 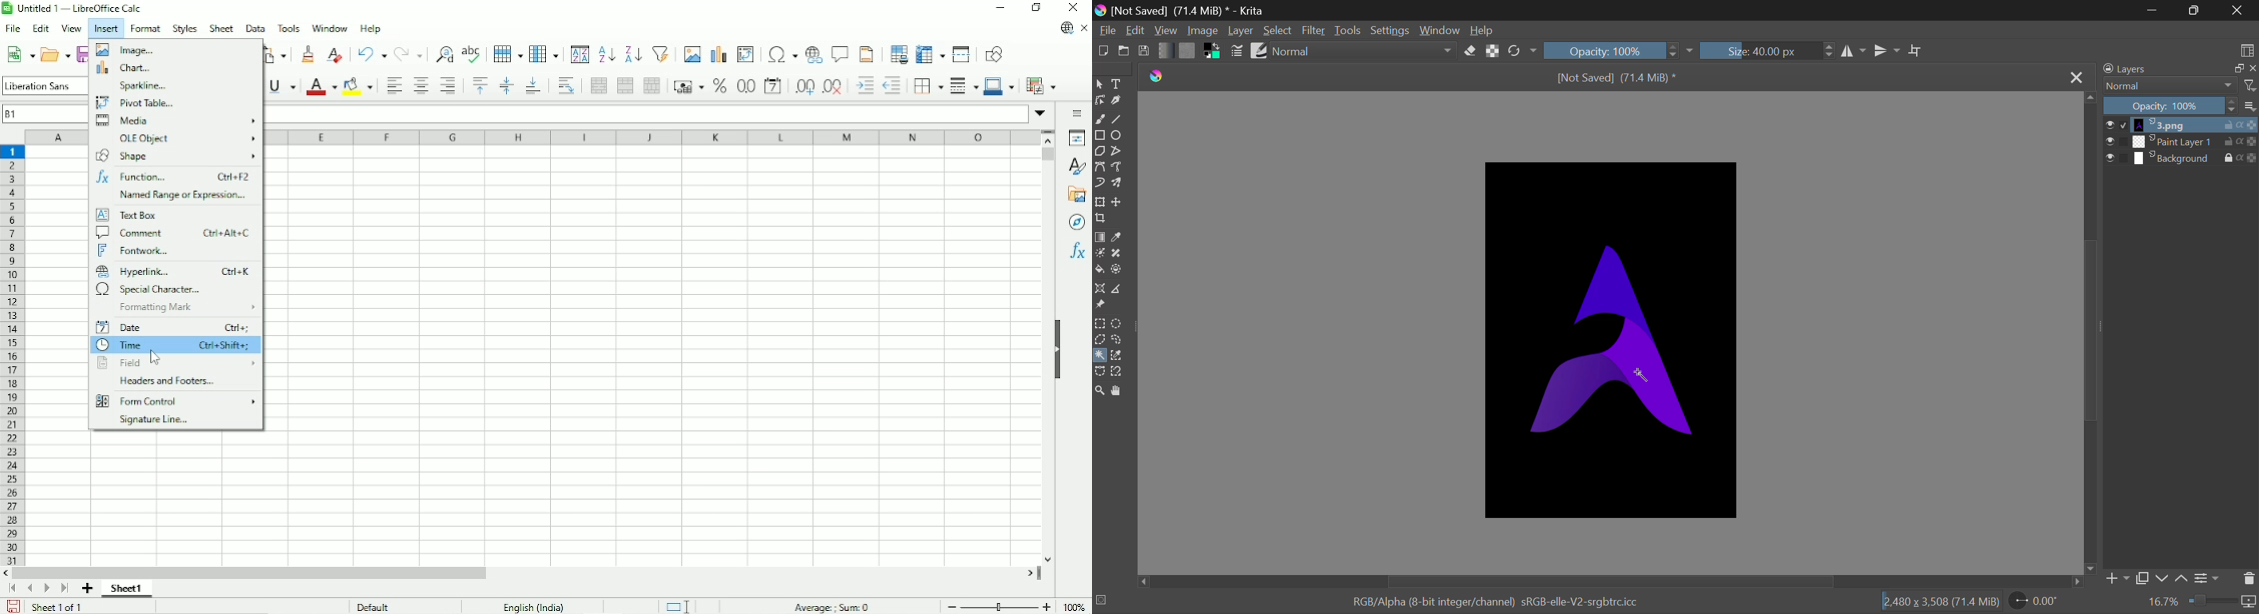 I want to click on Measurements, so click(x=1121, y=289).